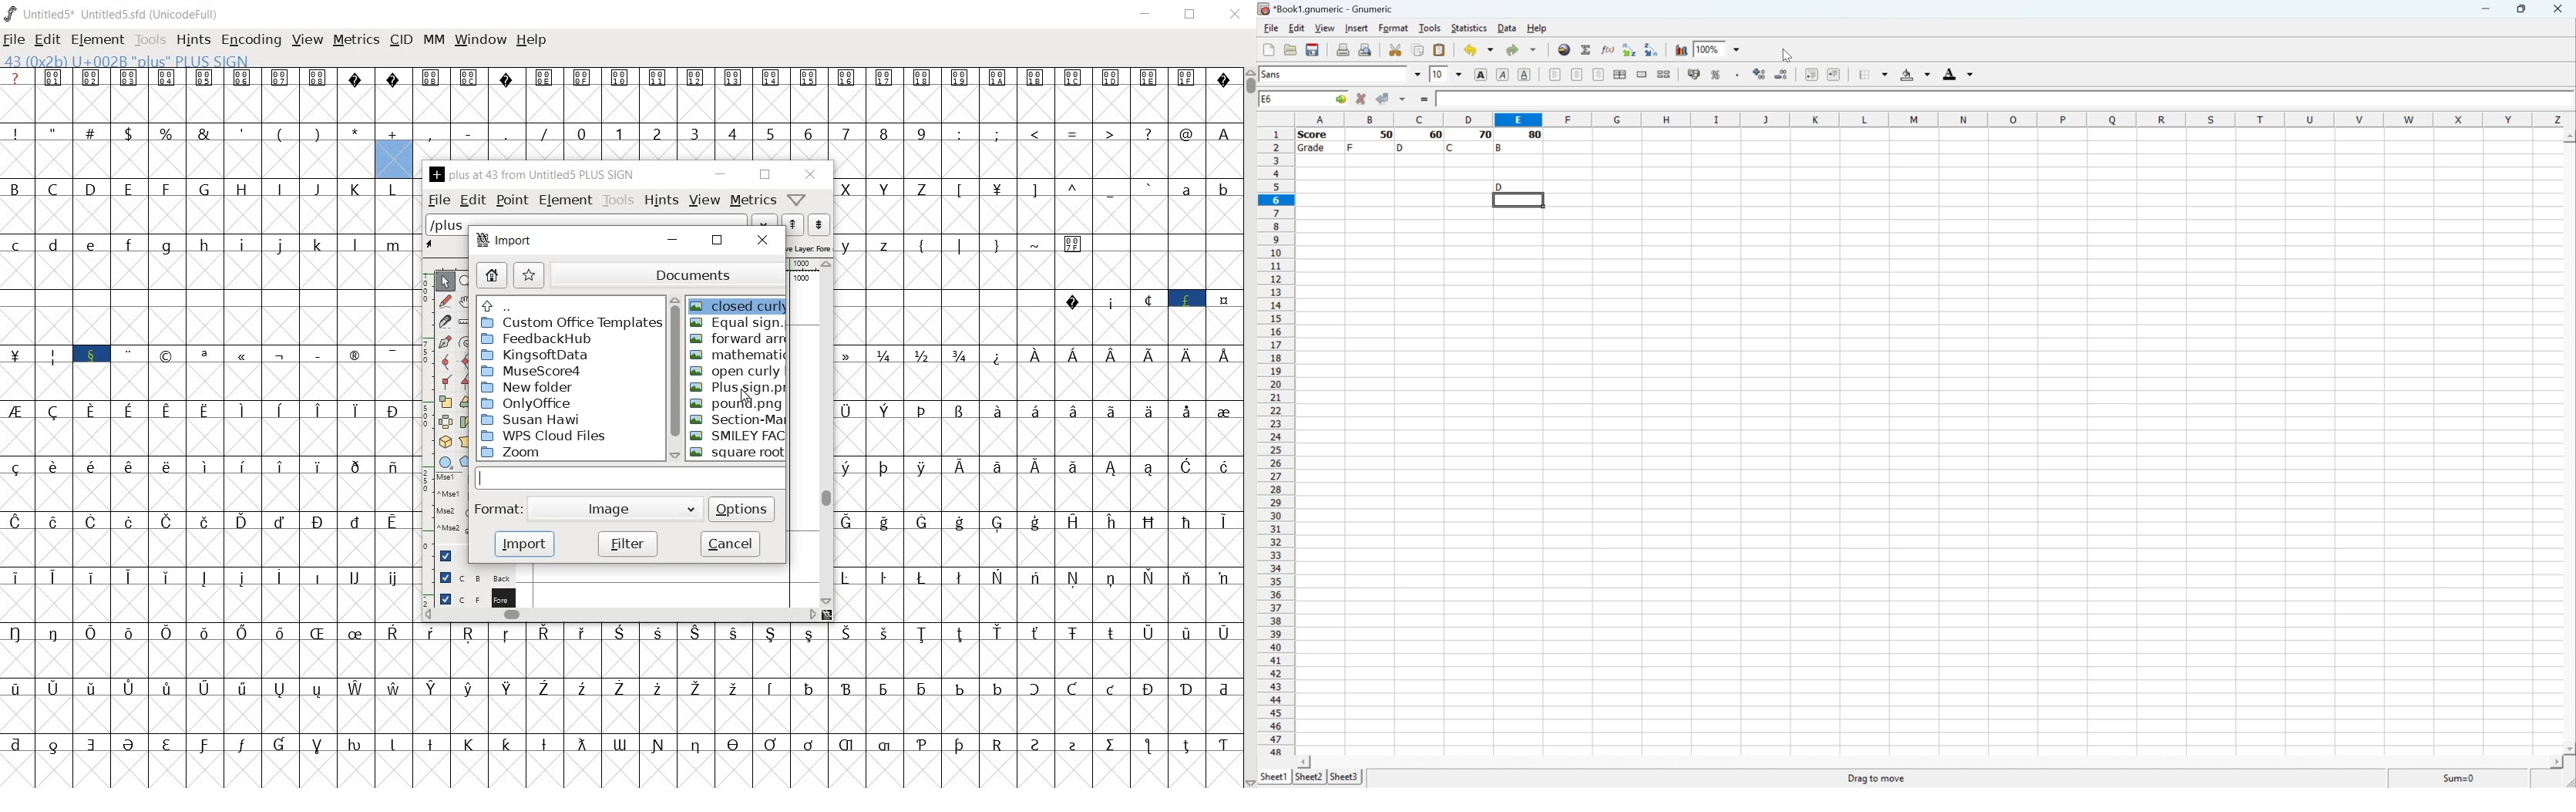 The image size is (2576, 812). I want to click on filter, so click(627, 544).